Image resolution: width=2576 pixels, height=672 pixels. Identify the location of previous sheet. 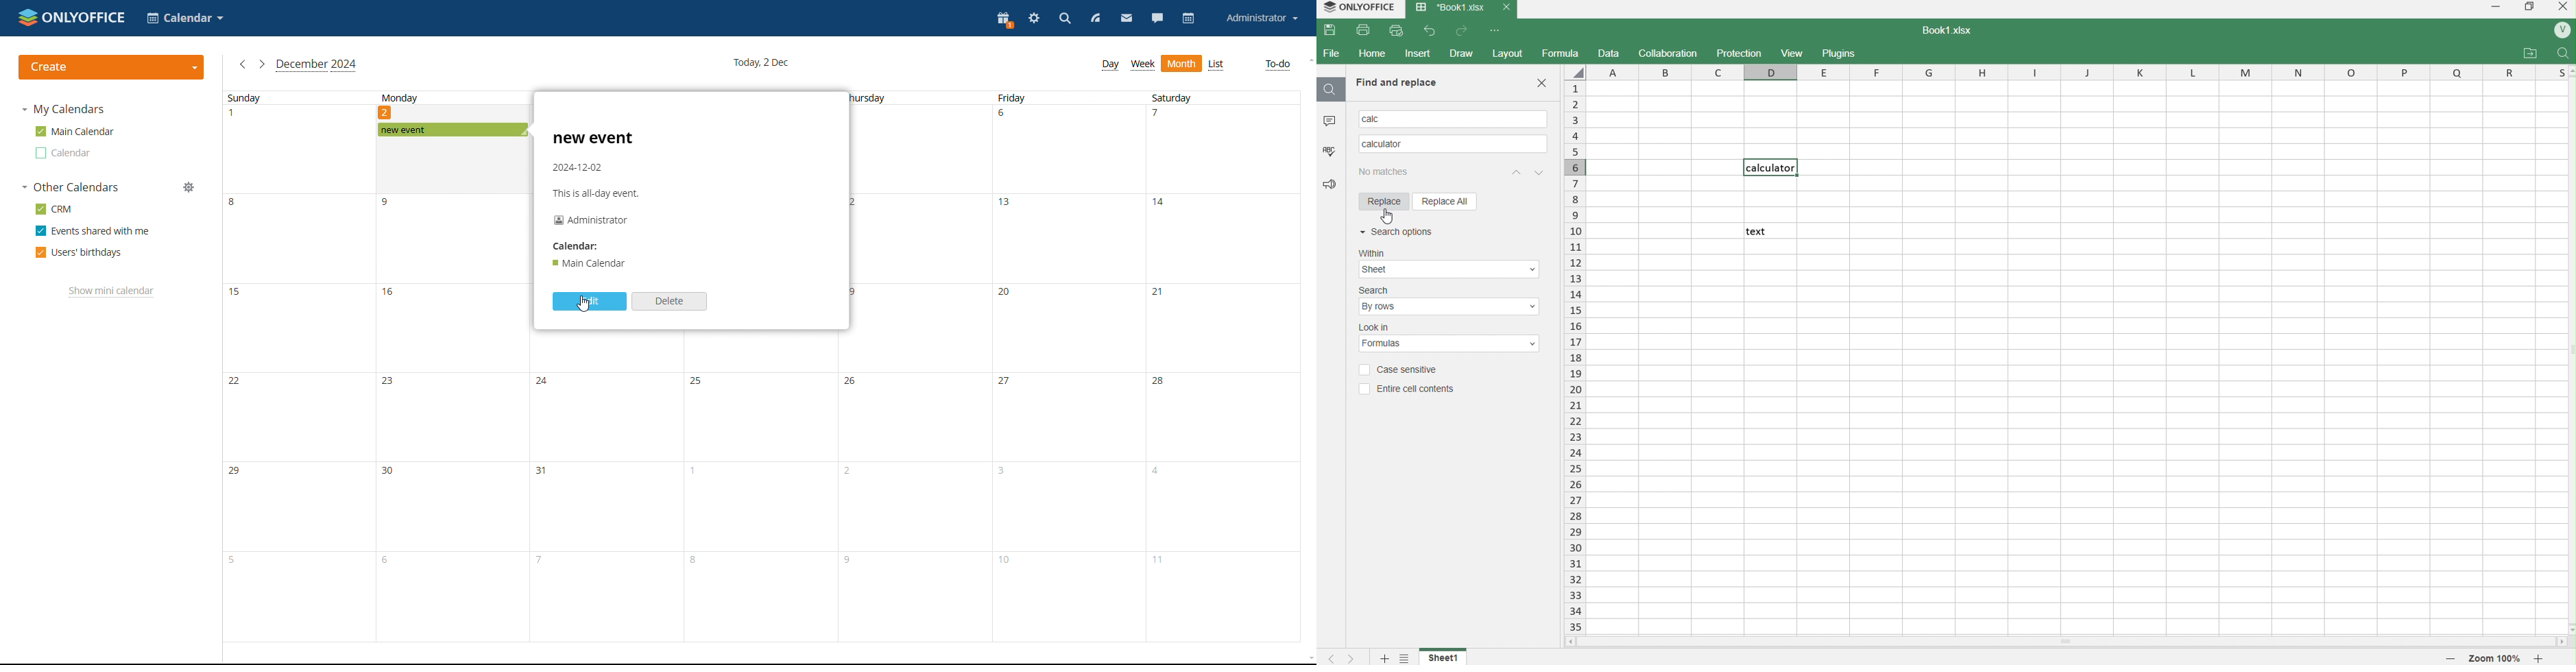
(1326, 657).